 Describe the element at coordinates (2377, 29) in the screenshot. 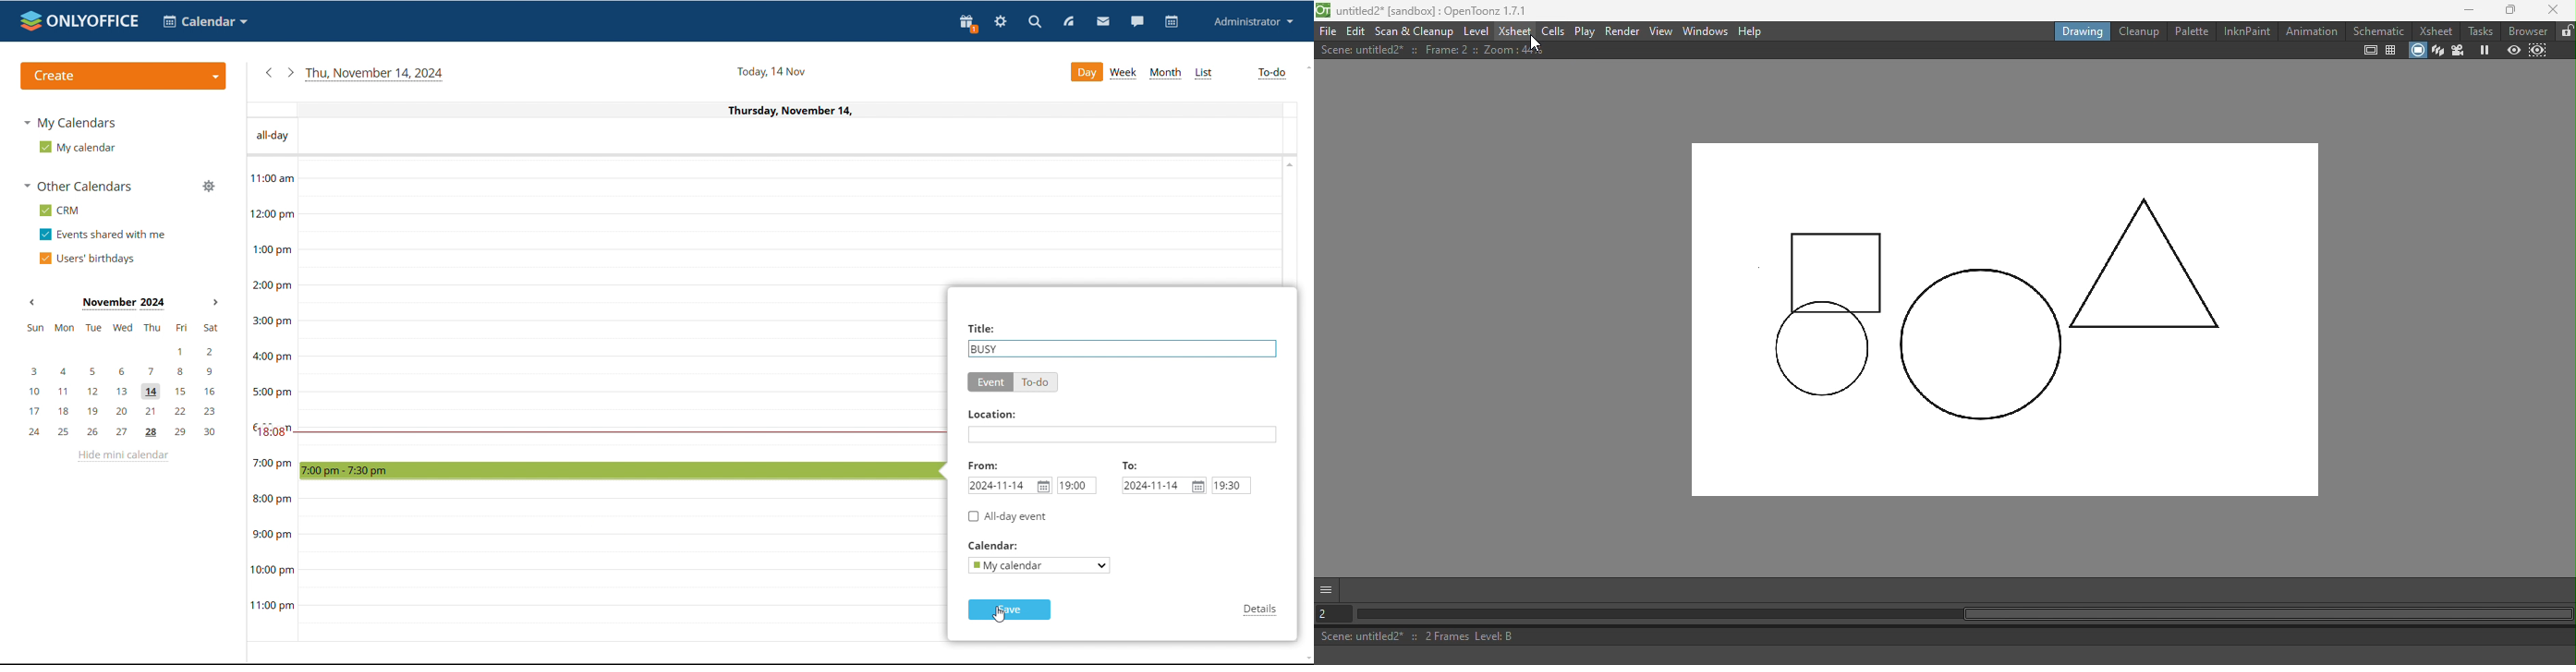

I see `Shematic` at that location.